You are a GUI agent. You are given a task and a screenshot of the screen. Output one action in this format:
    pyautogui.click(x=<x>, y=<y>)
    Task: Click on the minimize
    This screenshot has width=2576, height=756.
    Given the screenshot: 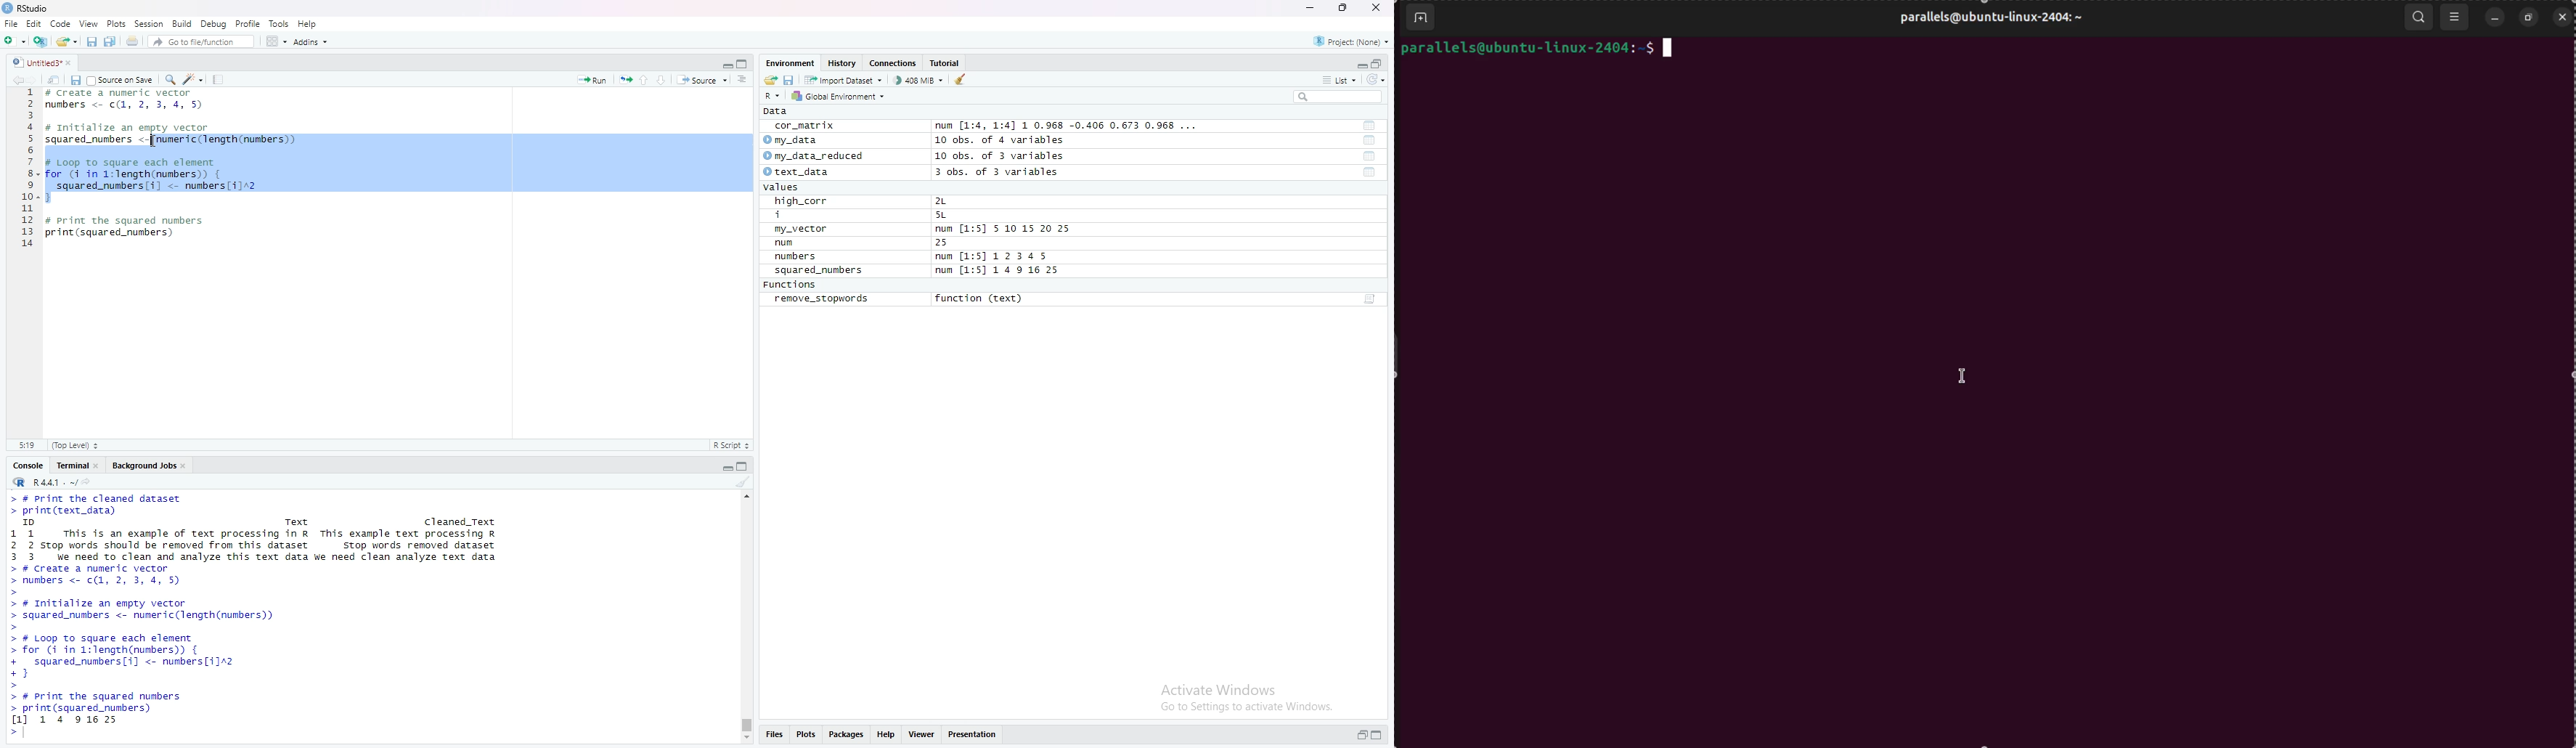 What is the action you would take?
    pyautogui.click(x=726, y=62)
    